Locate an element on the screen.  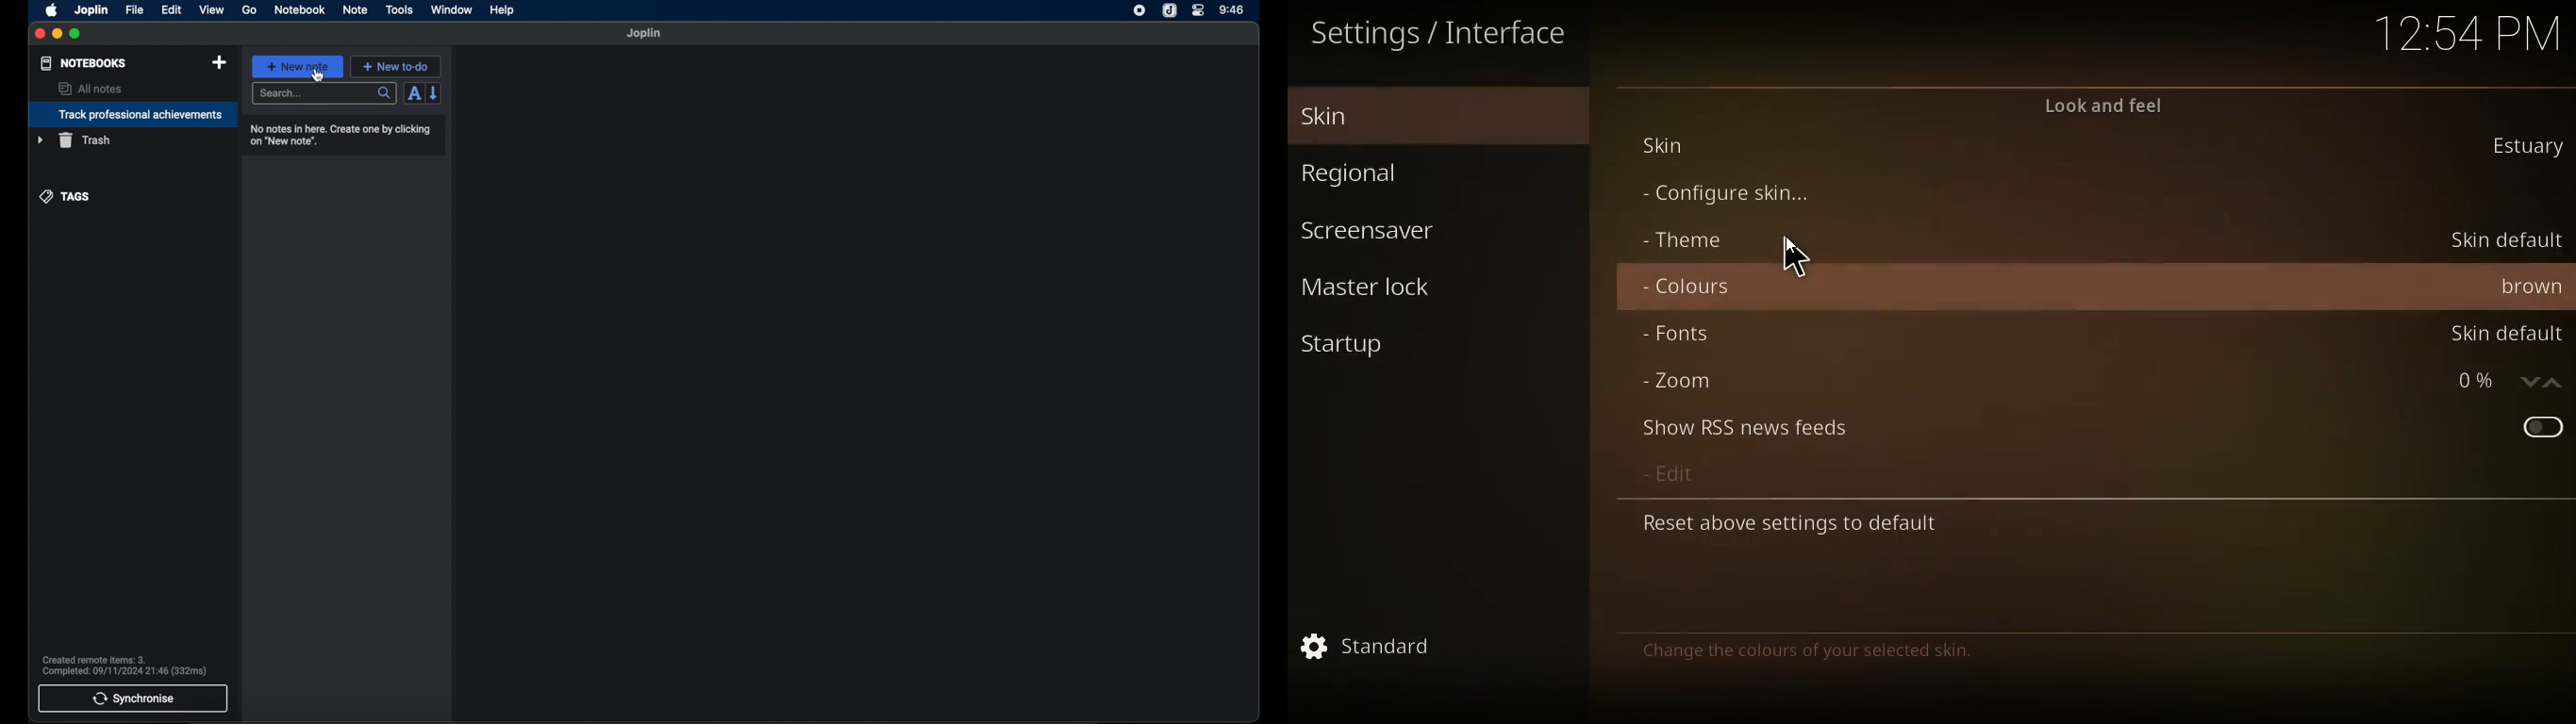
joplin is located at coordinates (1170, 11).